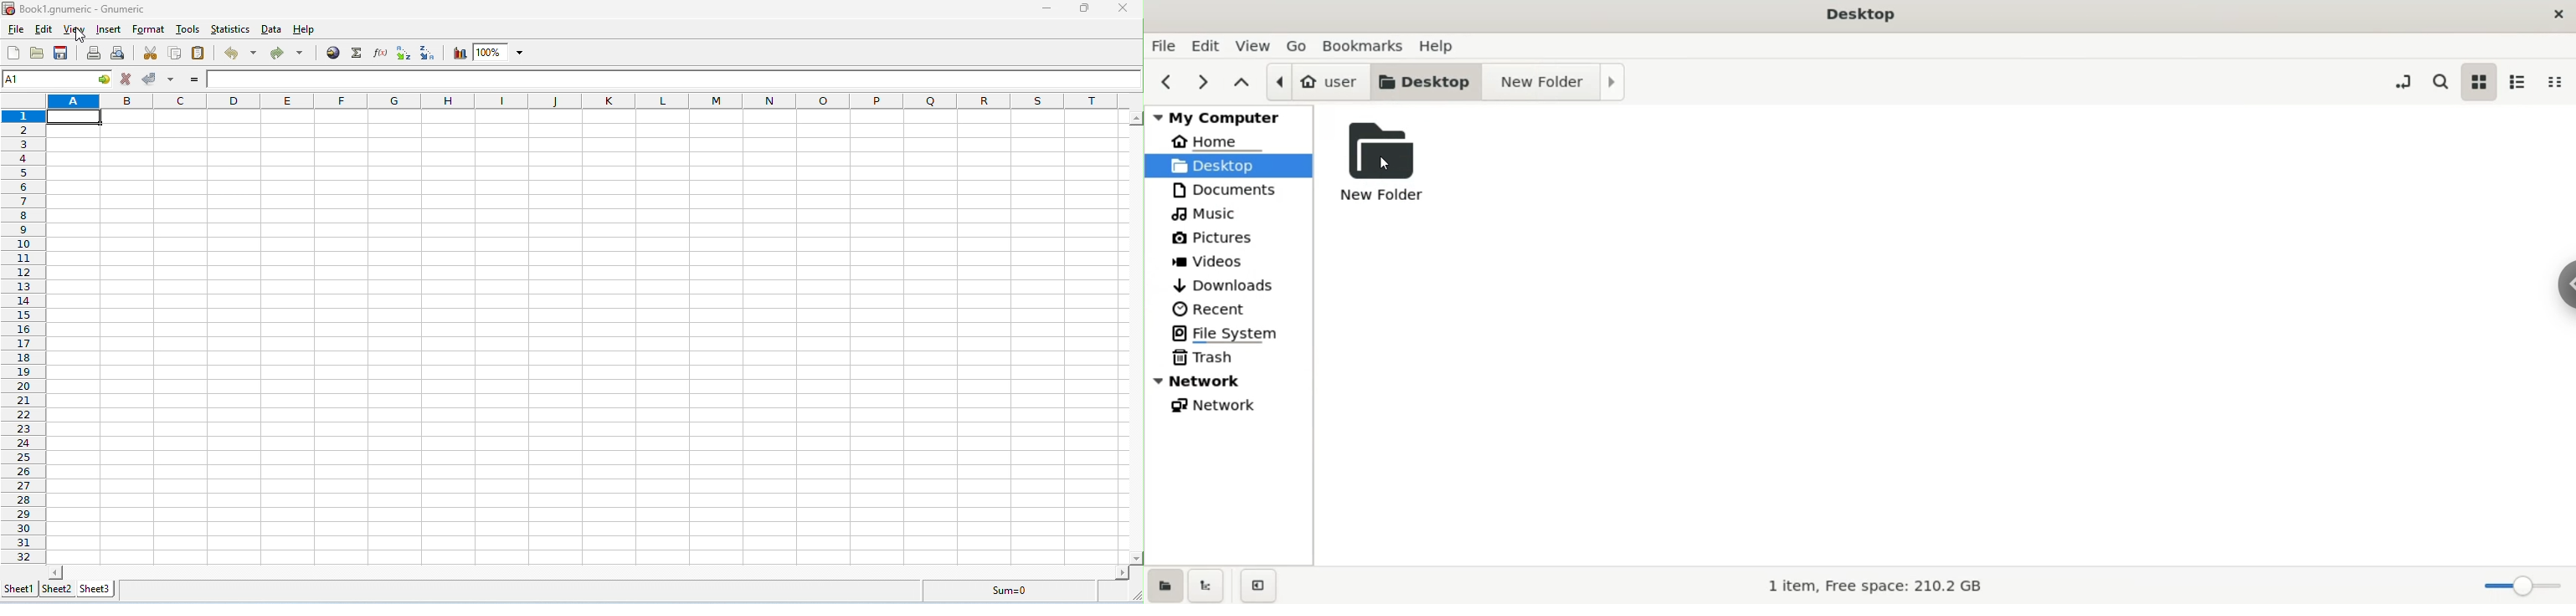 This screenshot has height=616, width=2576. Describe the element at coordinates (428, 53) in the screenshot. I see `sort descending` at that location.